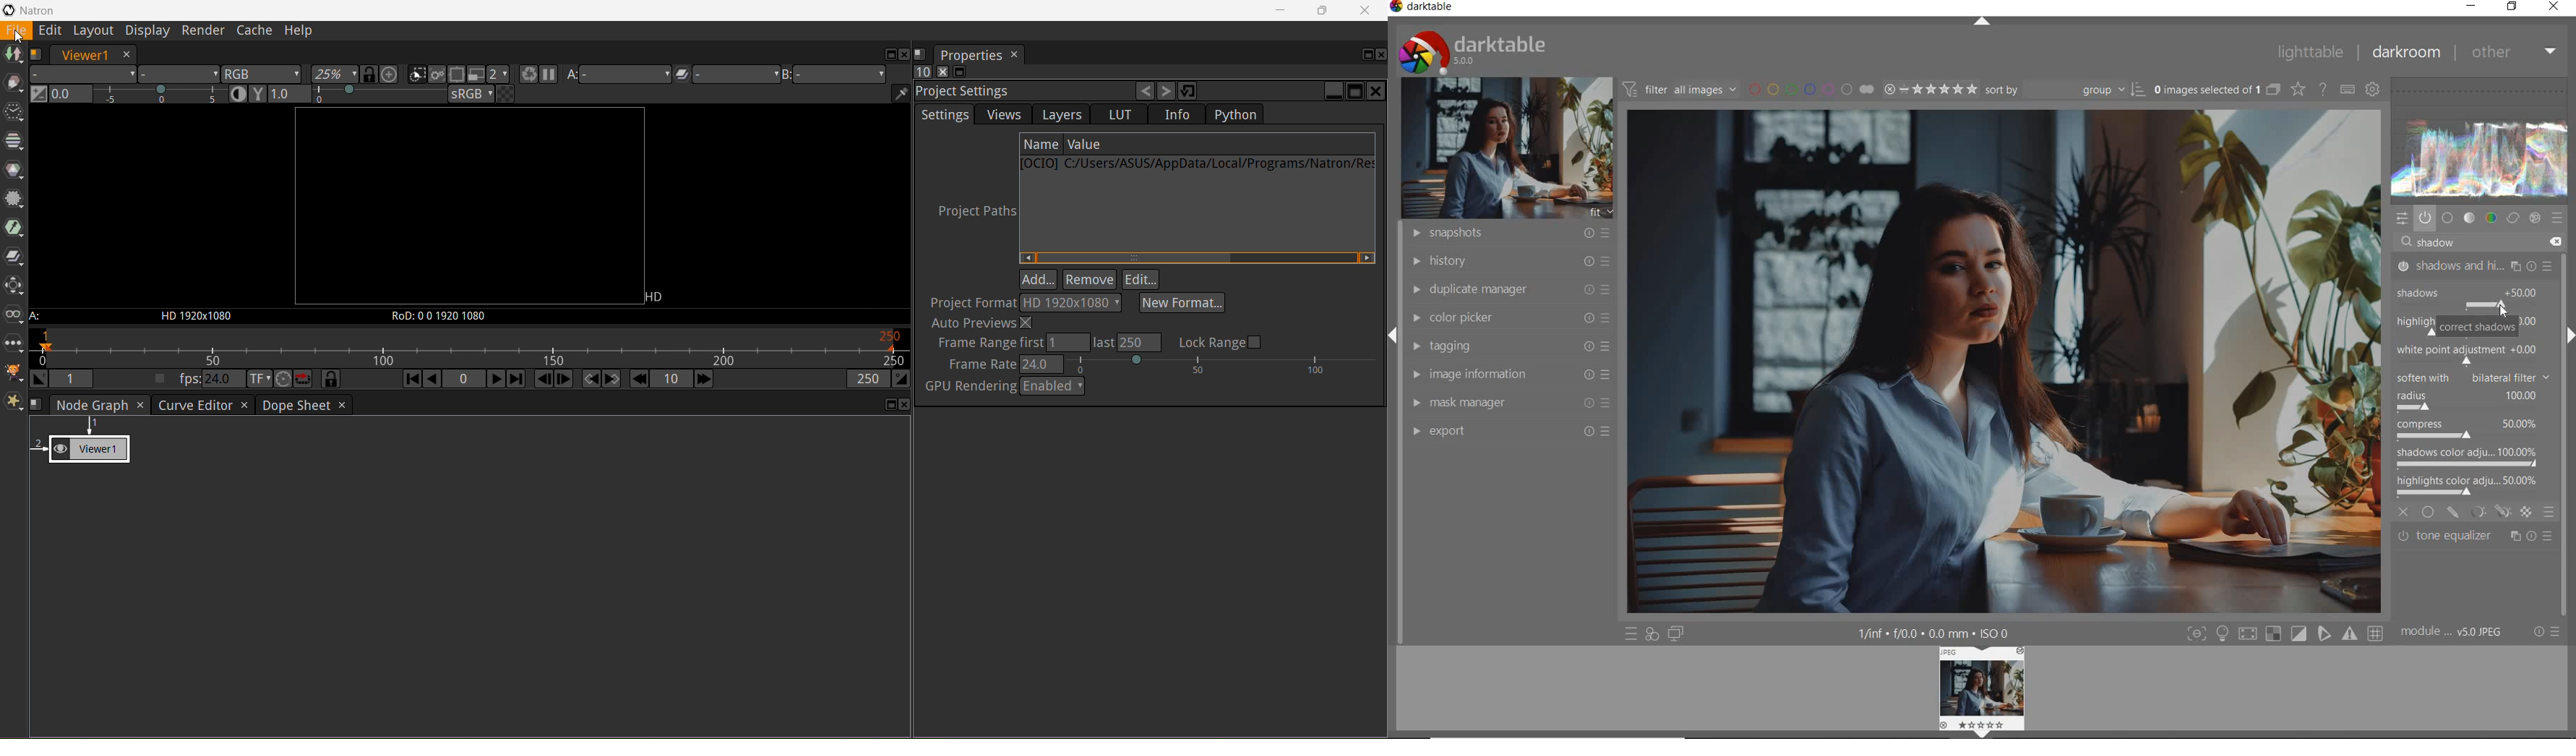 This screenshot has width=2576, height=756. What do you see at coordinates (2477, 328) in the screenshot?
I see `correct shadows` at bounding box center [2477, 328].